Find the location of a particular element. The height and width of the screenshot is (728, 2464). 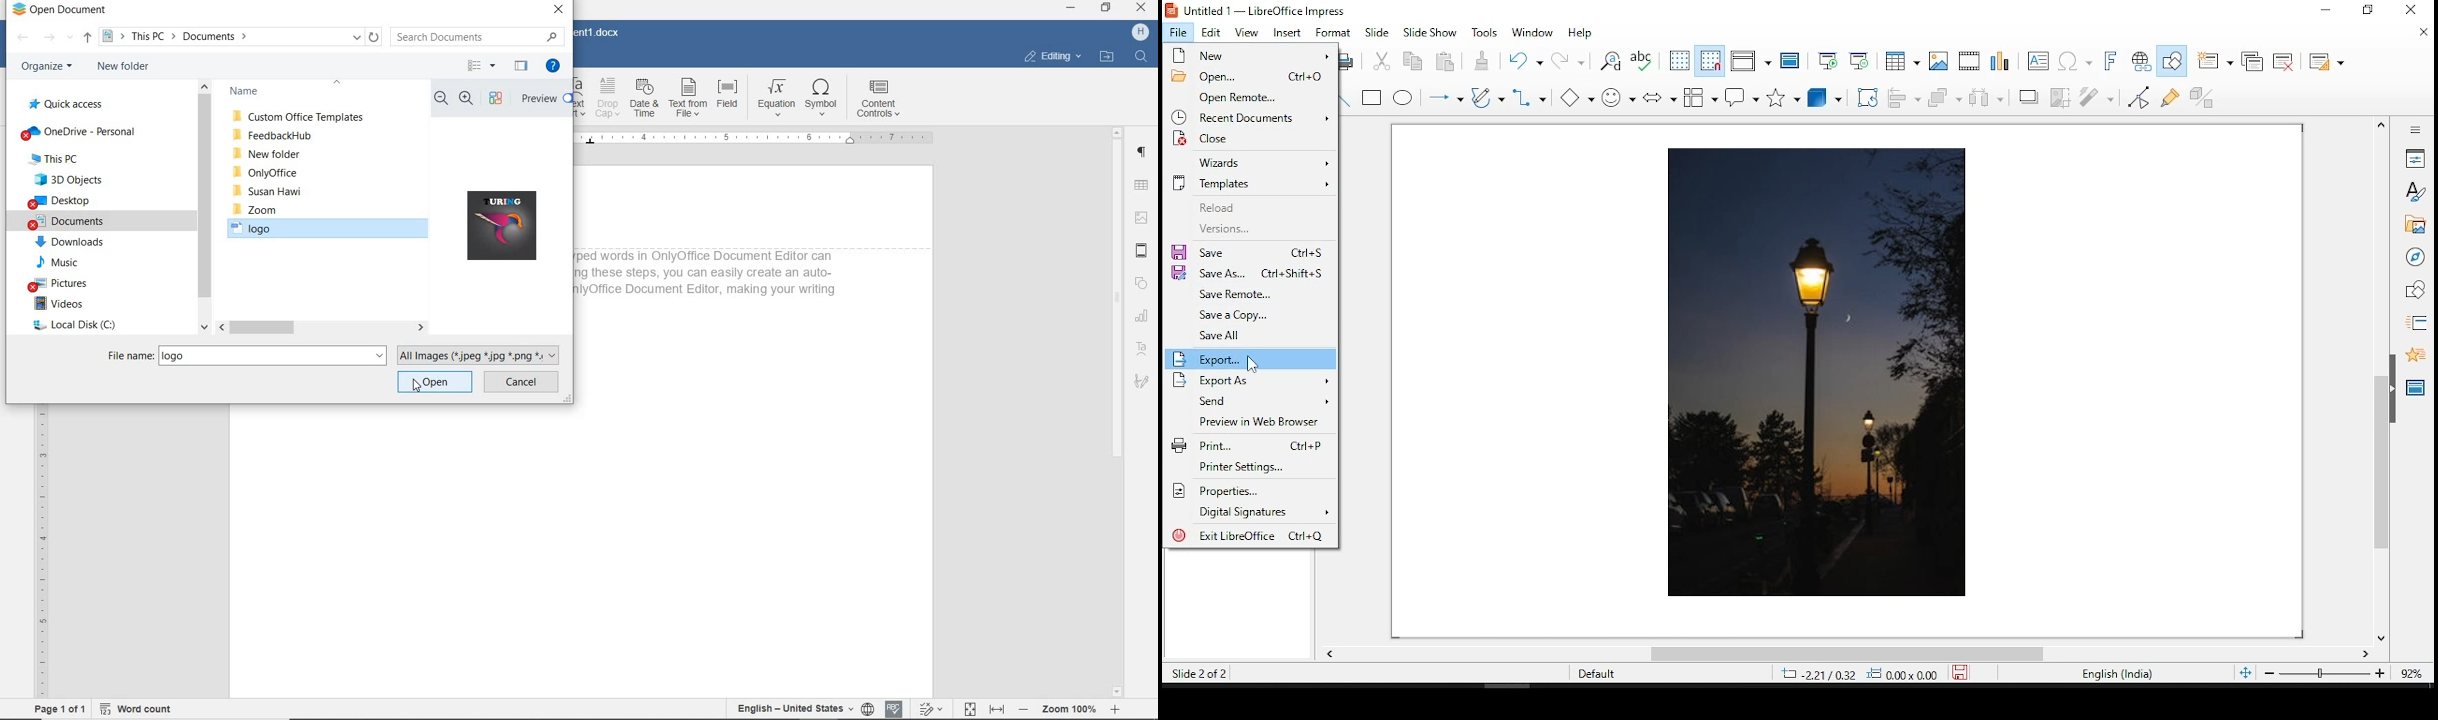

edit is located at coordinates (1209, 31).